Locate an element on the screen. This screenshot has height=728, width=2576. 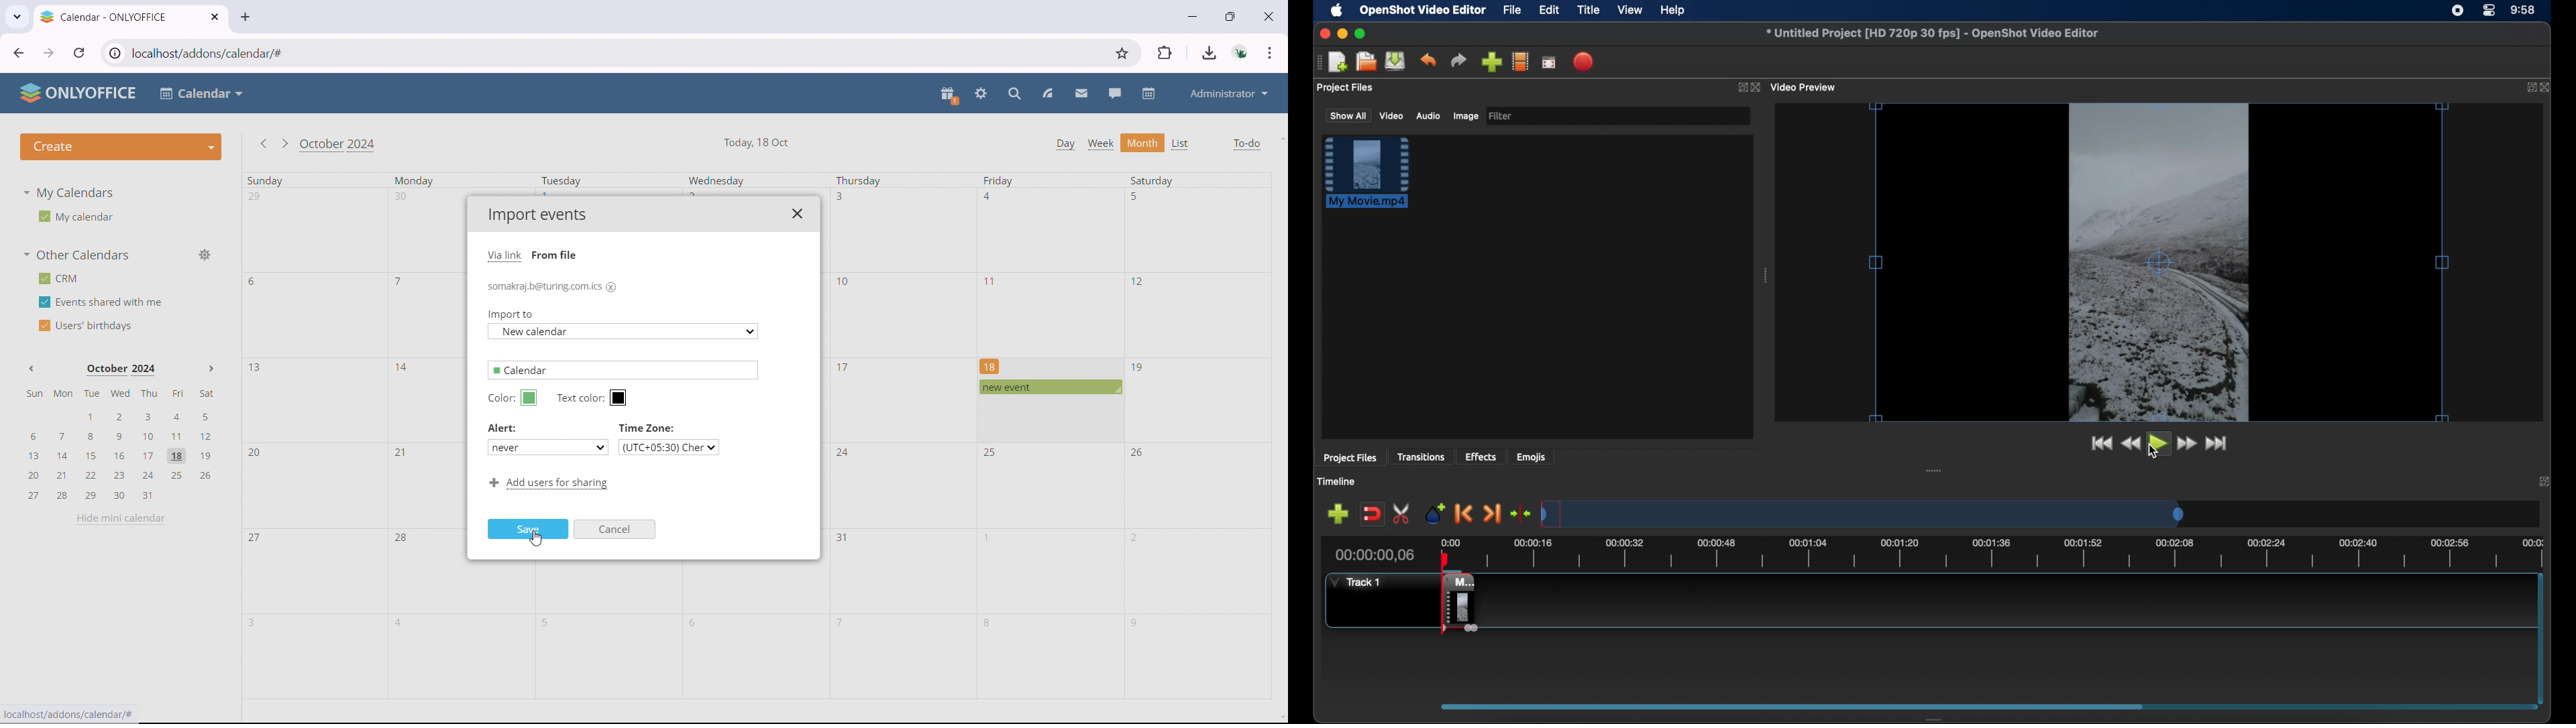
enable razor is located at coordinates (1402, 514).